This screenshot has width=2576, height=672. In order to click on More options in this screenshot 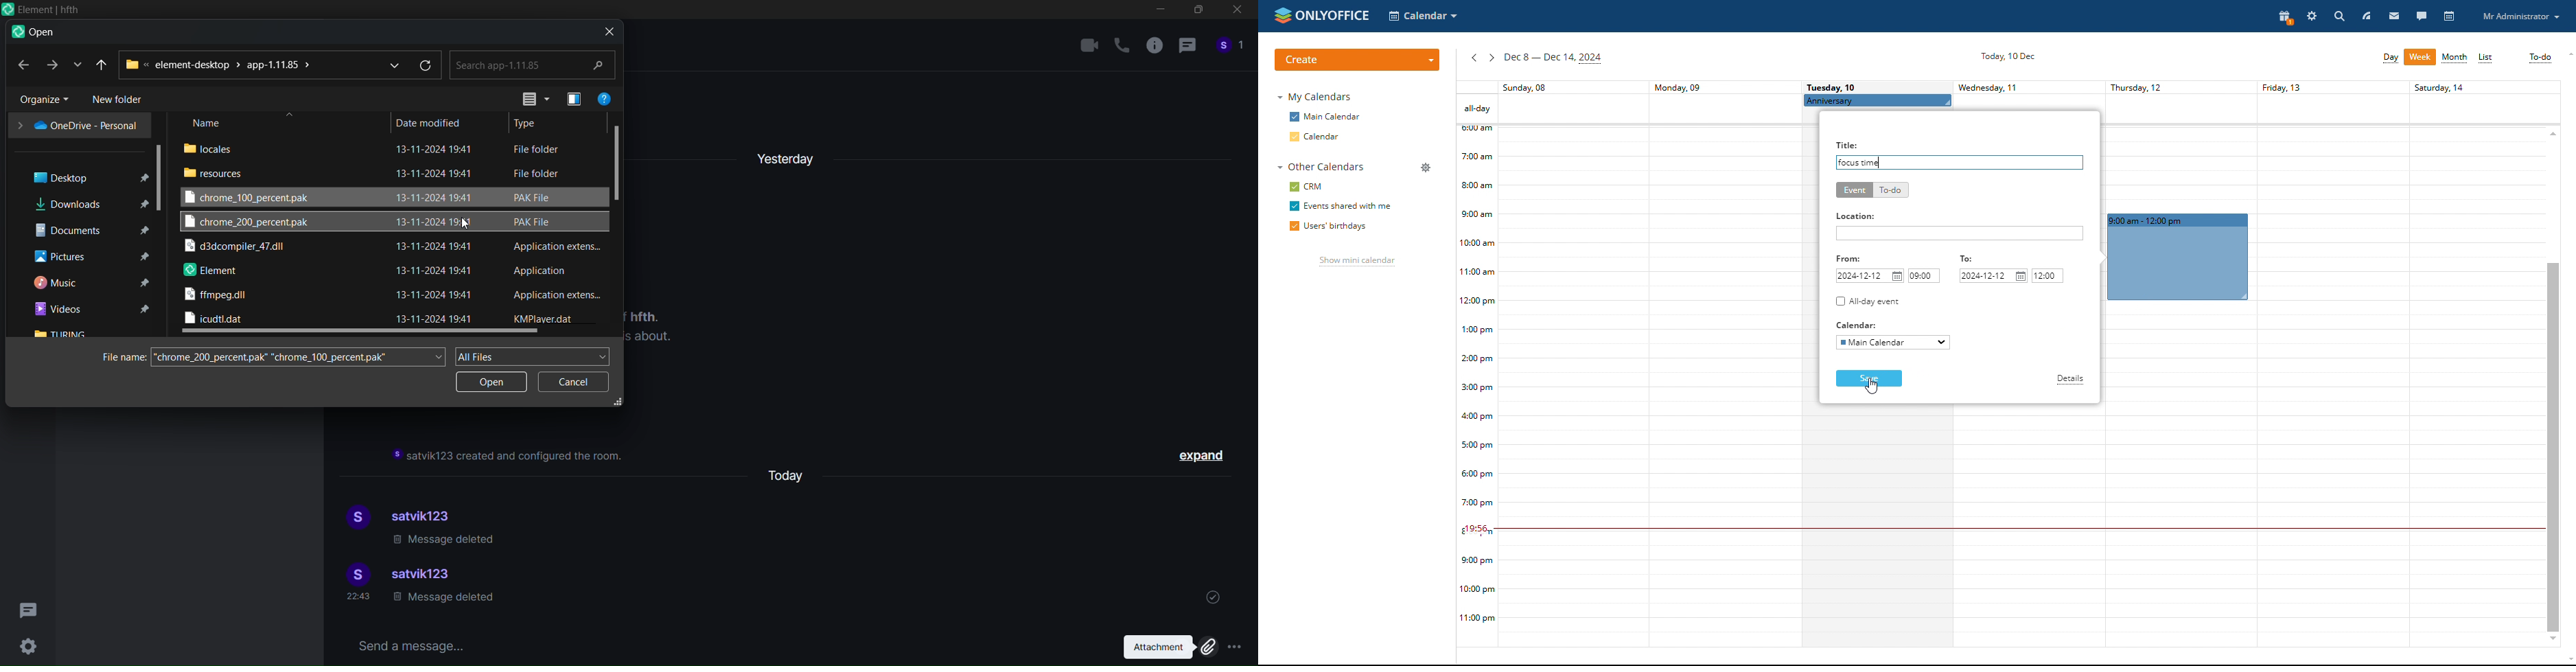, I will do `click(1240, 648)`.